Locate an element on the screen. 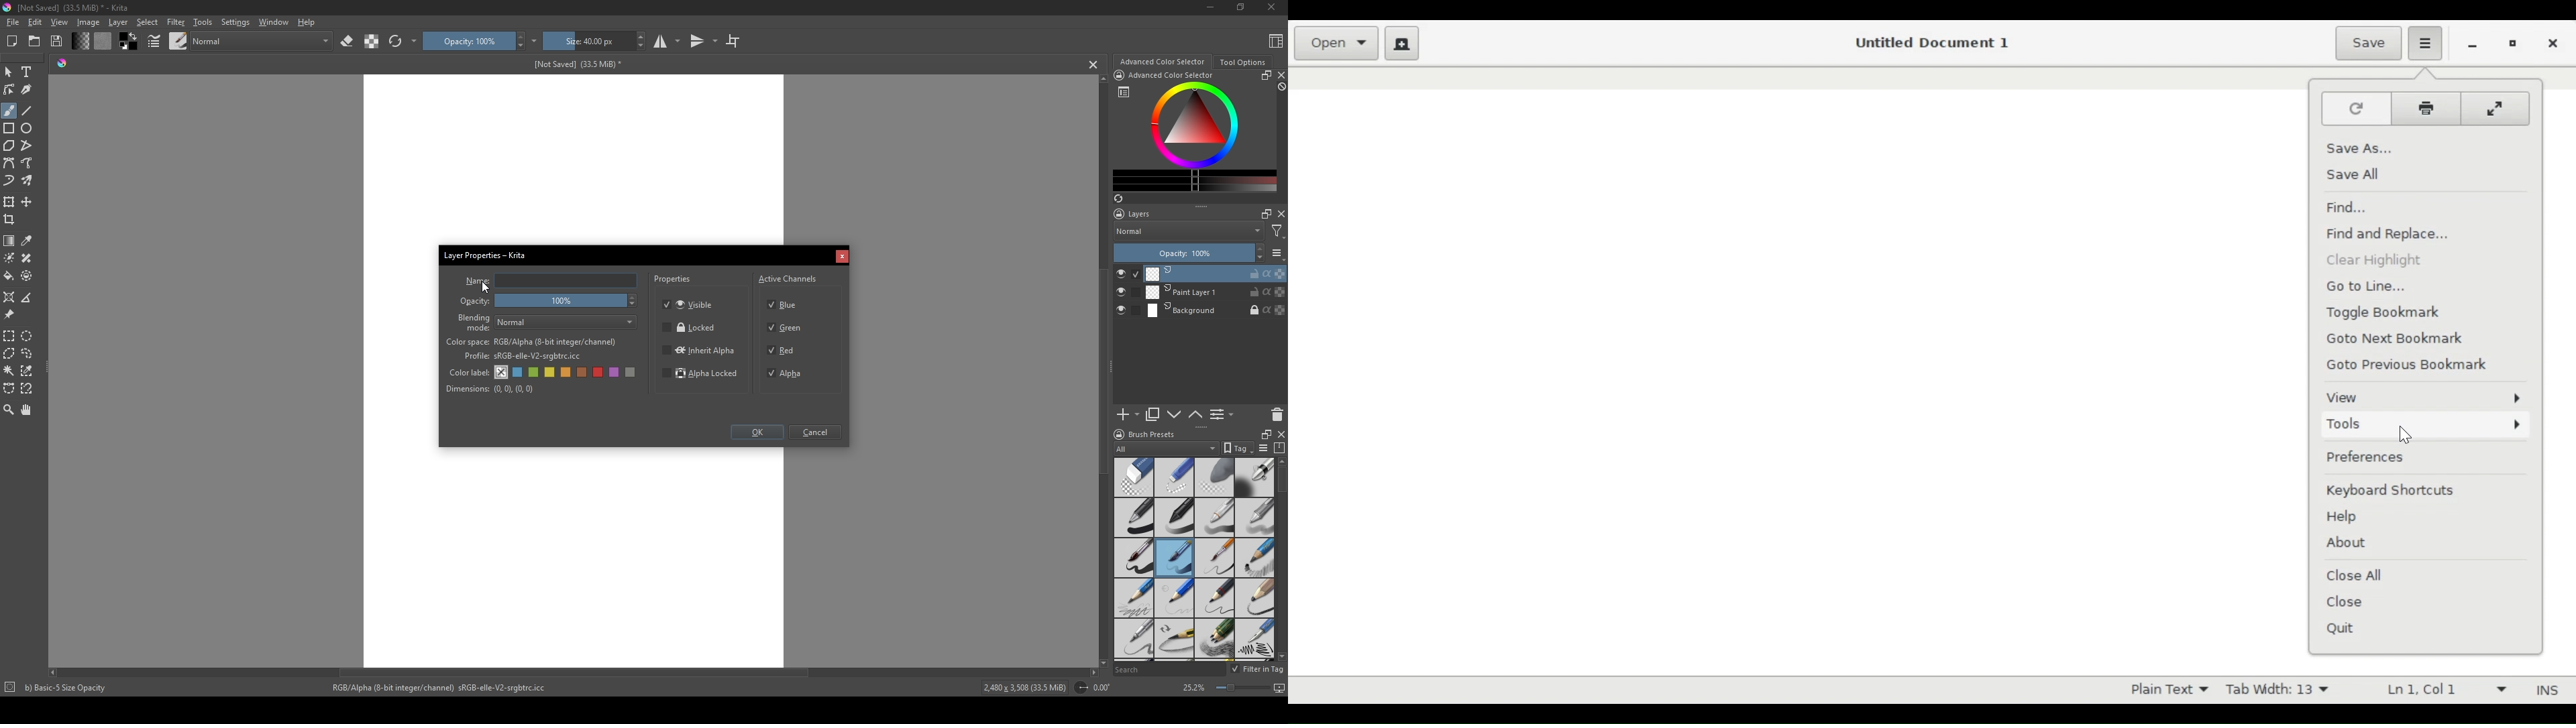  white pen is located at coordinates (1215, 518).